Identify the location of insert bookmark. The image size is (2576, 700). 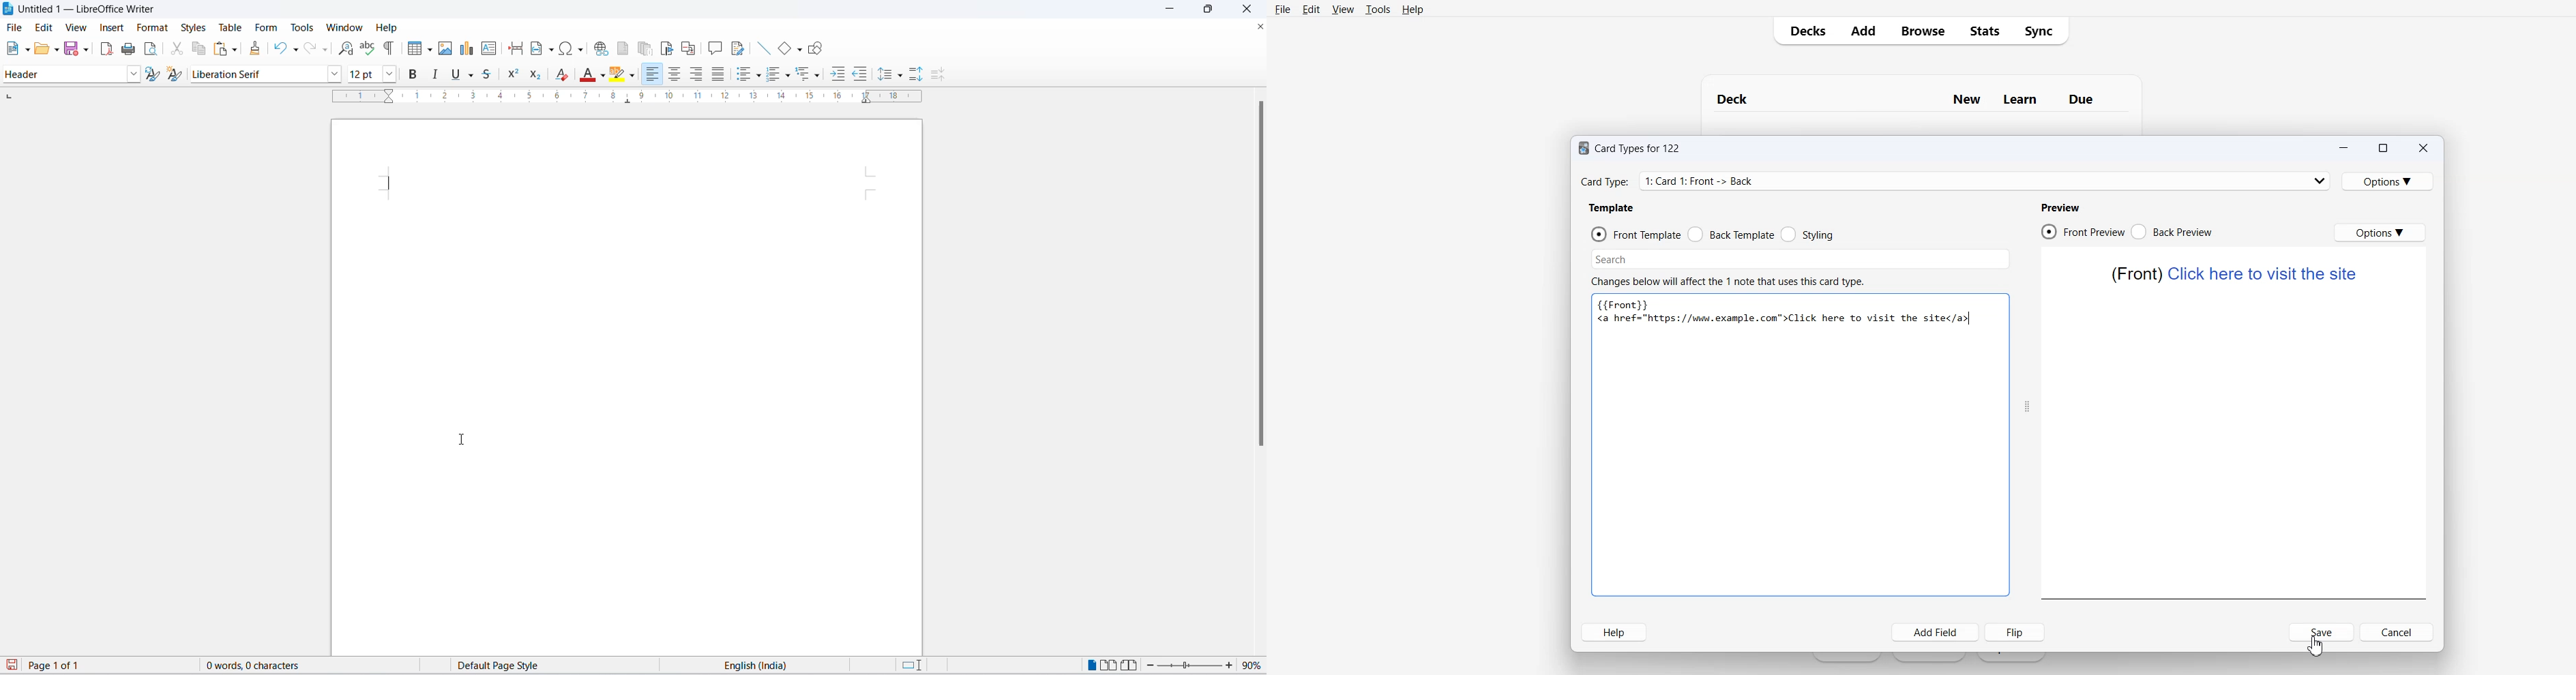
(666, 46).